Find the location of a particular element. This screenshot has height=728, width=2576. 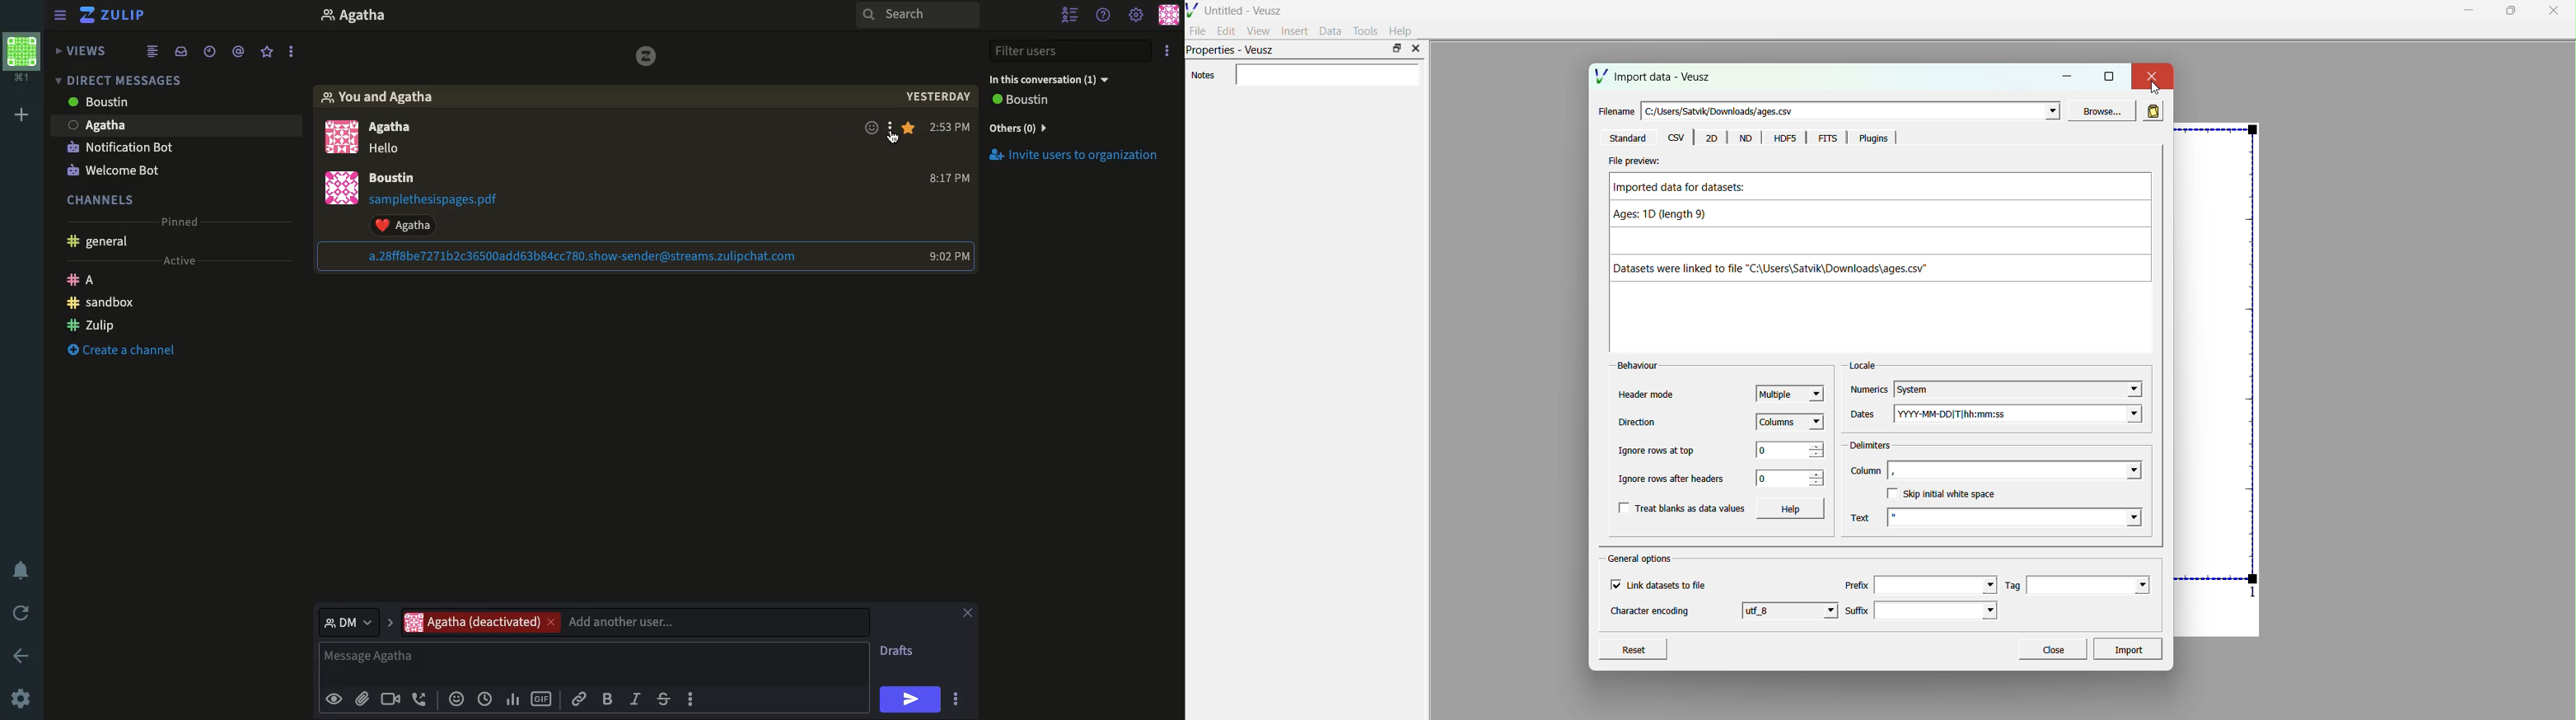

Time is located at coordinates (209, 49).